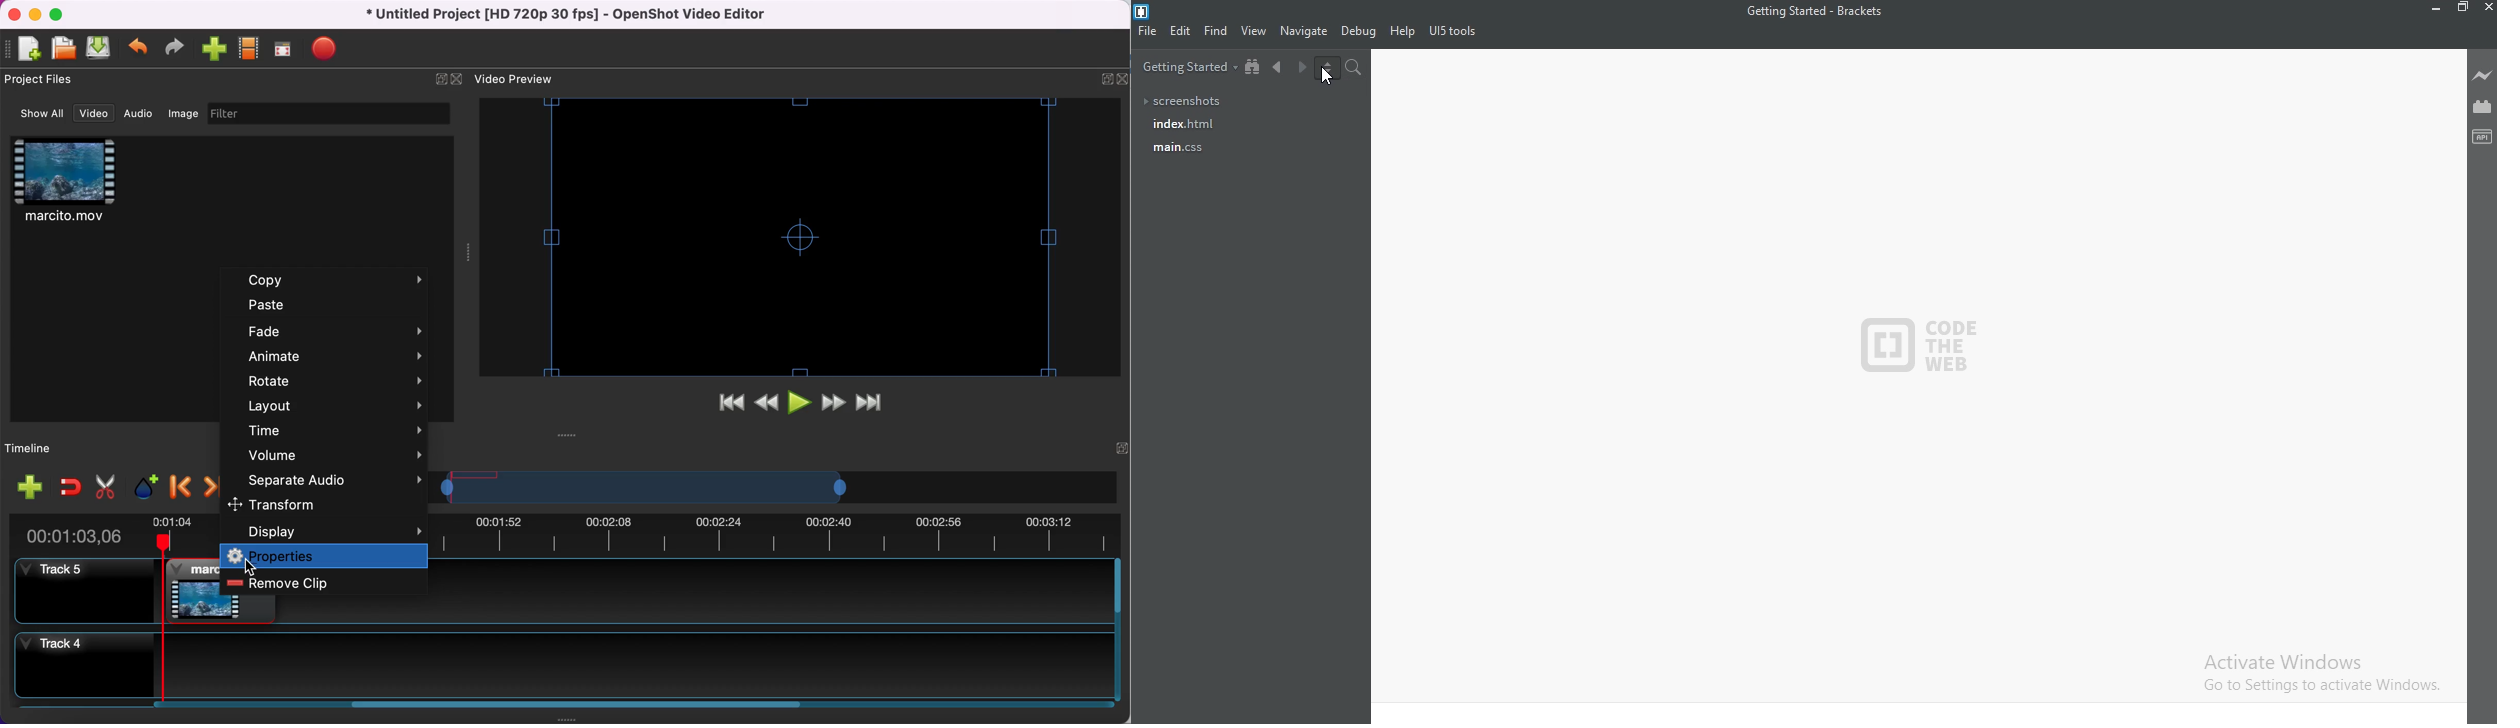  What do you see at coordinates (330, 48) in the screenshot?
I see `export file` at bounding box center [330, 48].